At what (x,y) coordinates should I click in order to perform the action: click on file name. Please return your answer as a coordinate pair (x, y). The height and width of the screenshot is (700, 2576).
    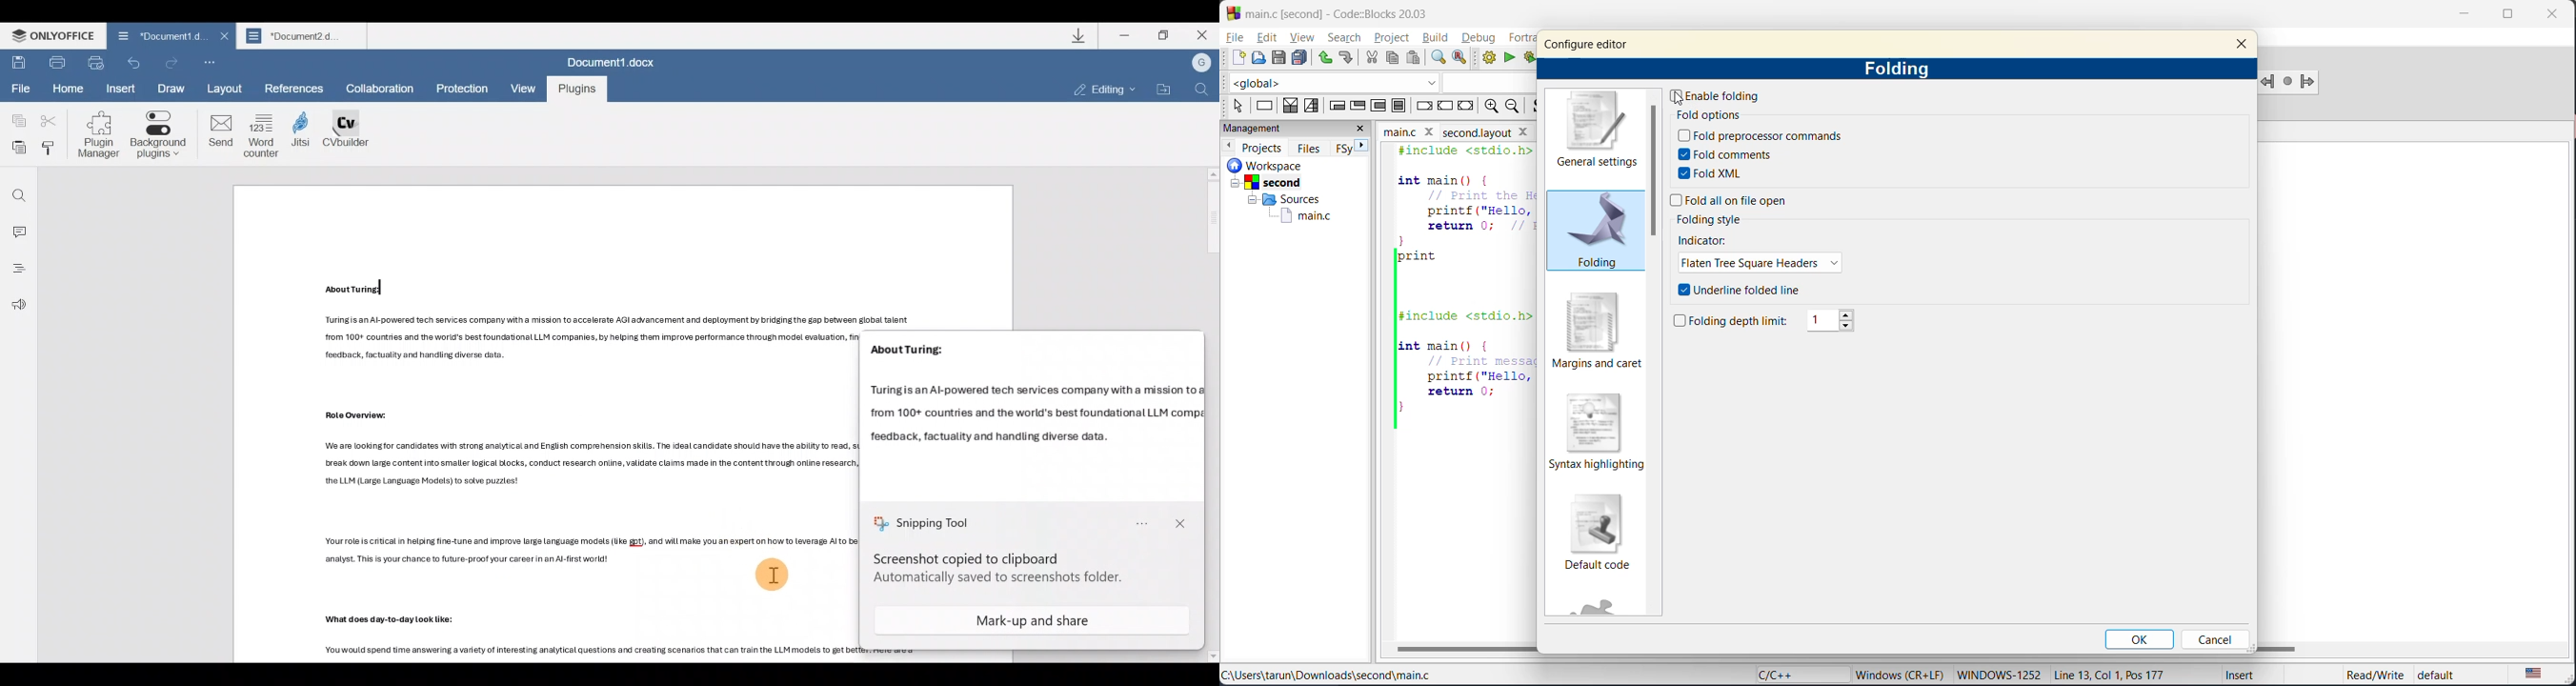
    Looking at the image, I should click on (1410, 130).